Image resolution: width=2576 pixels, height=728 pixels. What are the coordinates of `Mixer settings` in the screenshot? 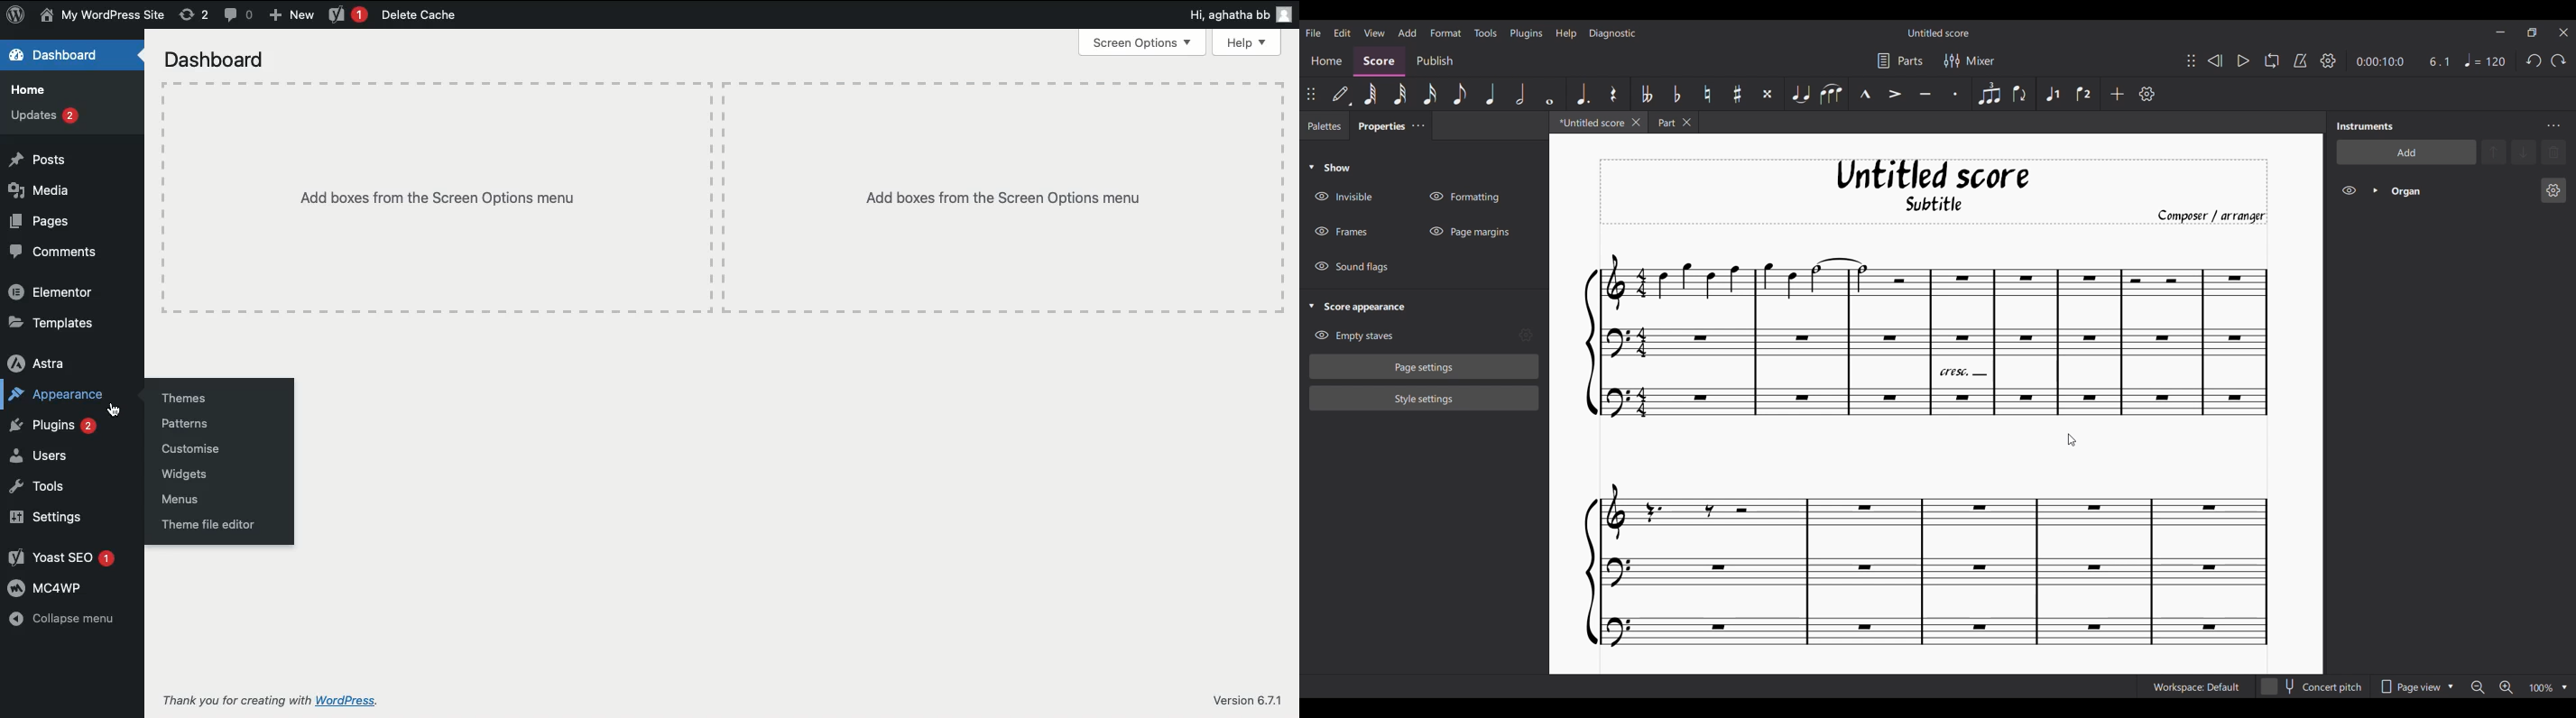 It's located at (1968, 60).